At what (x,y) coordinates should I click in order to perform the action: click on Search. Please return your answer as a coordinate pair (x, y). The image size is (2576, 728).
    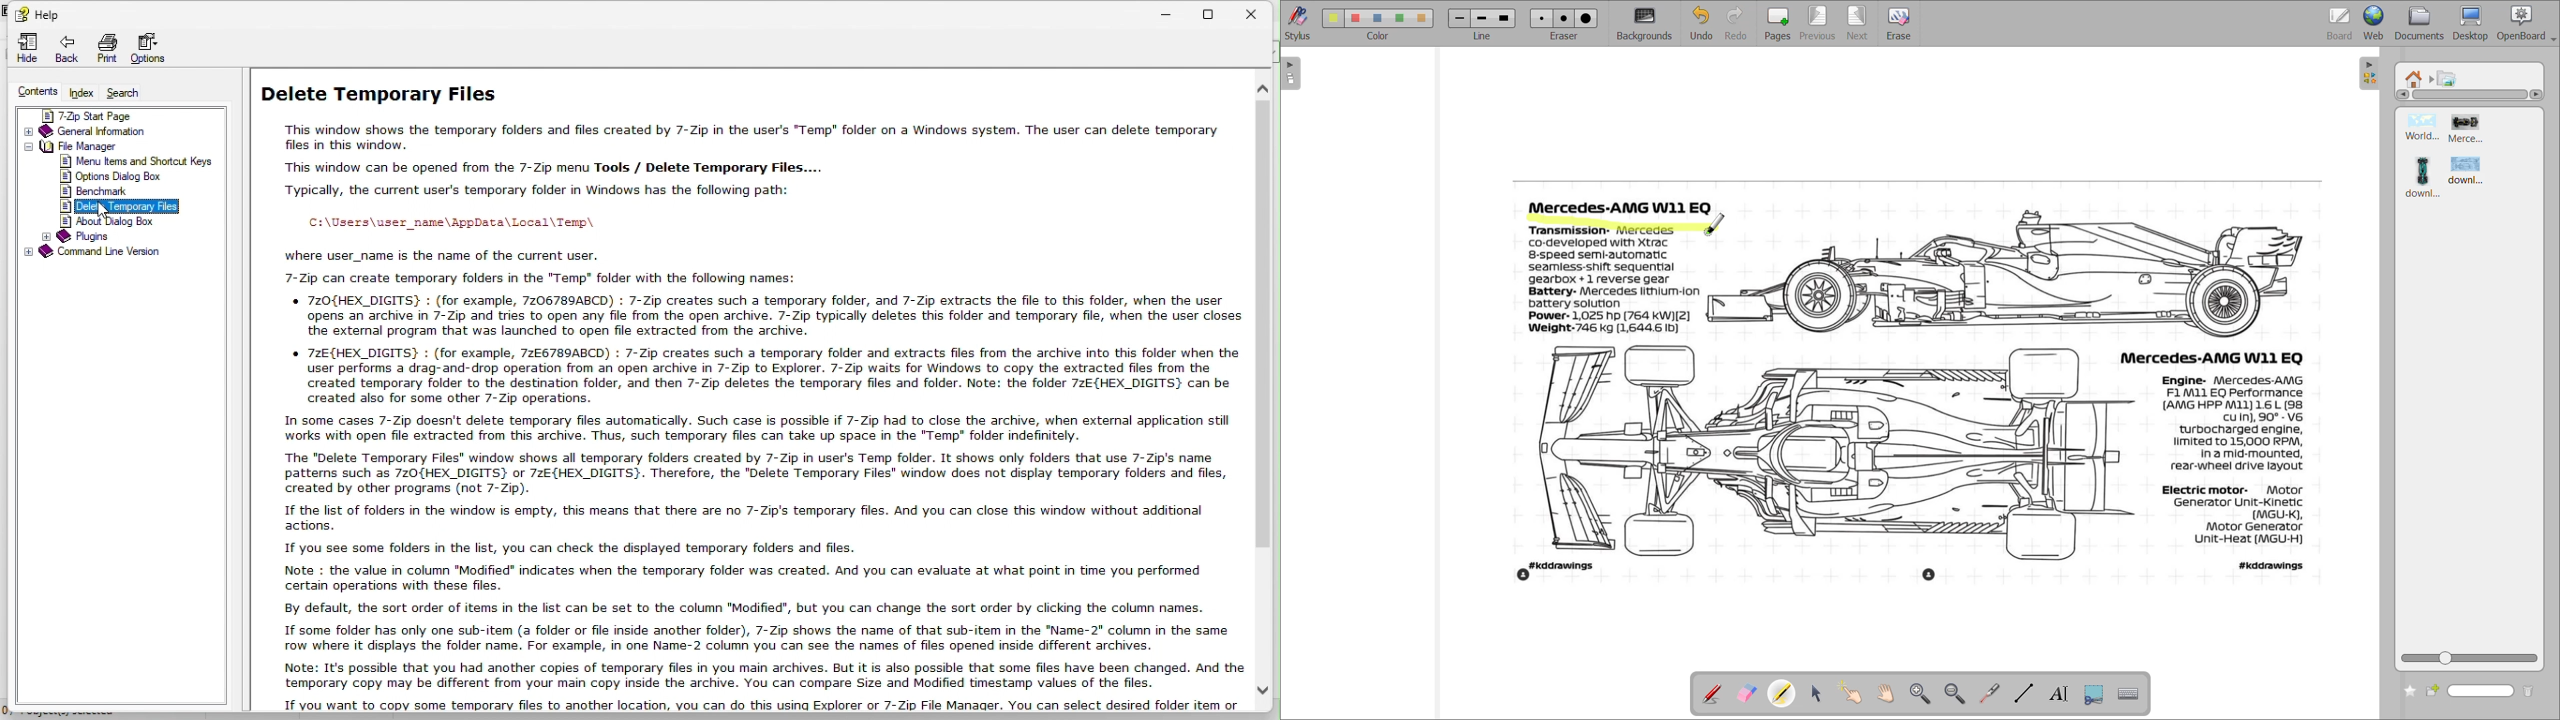
    Looking at the image, I should click on (132, 93).